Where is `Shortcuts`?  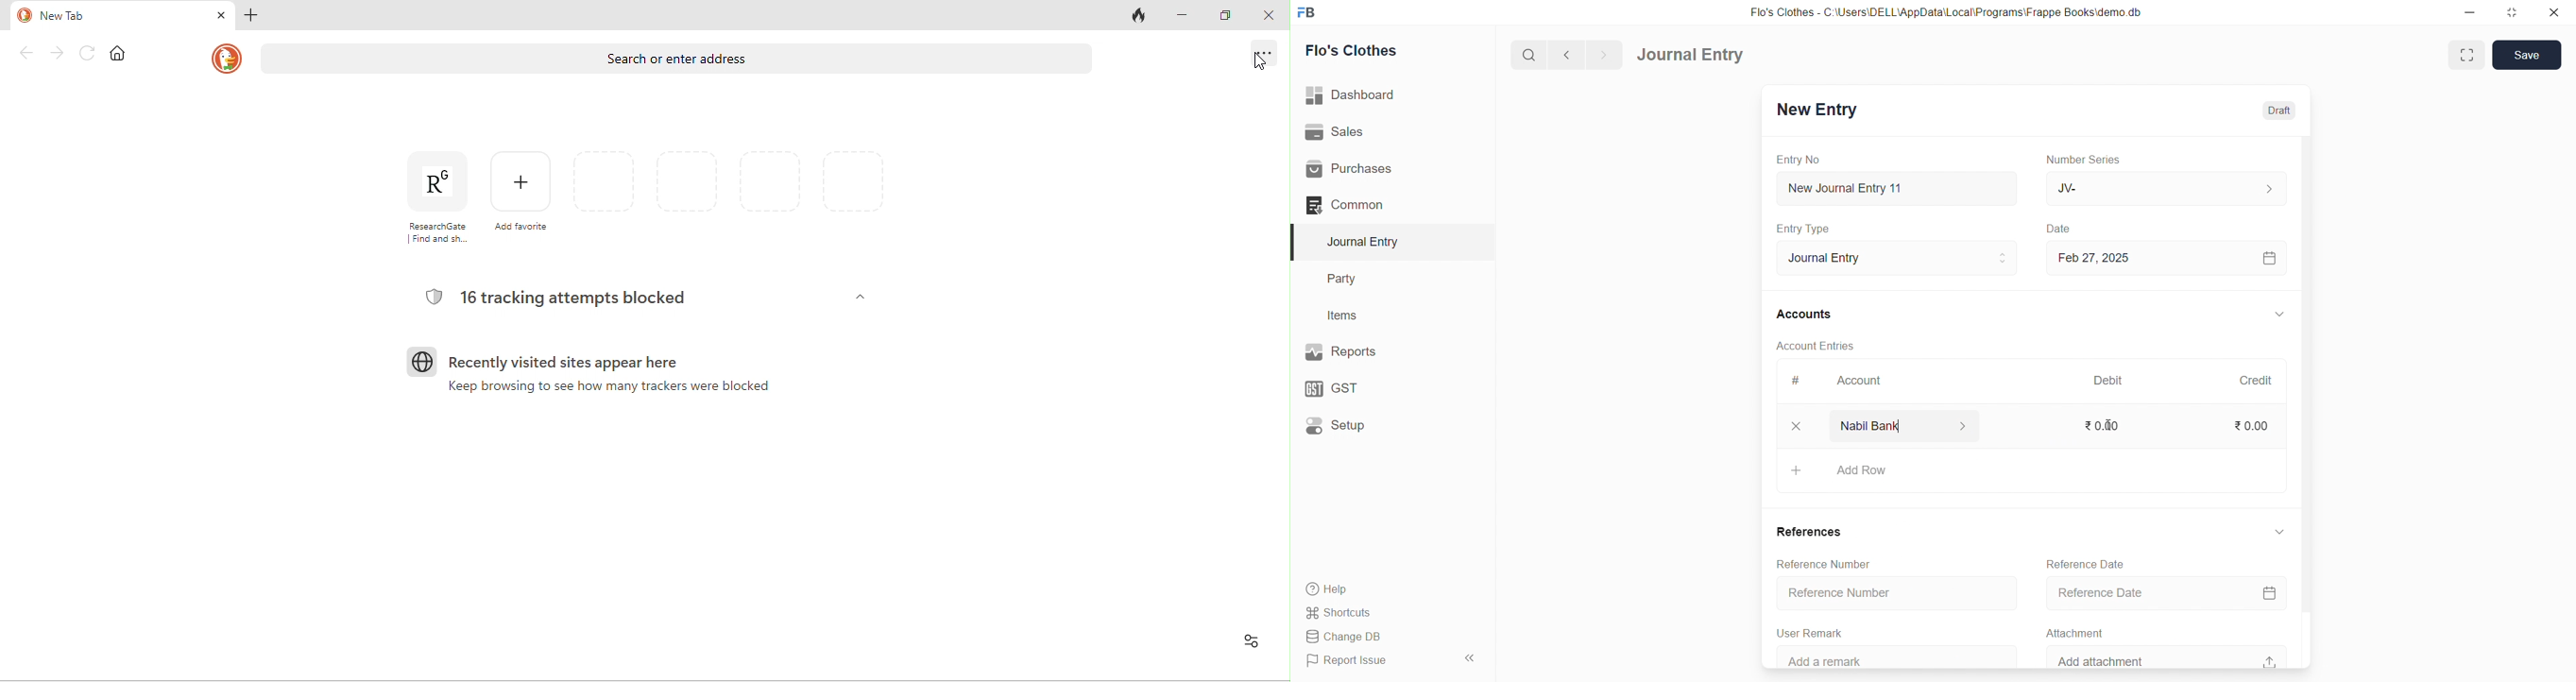
Shortcuts is located at coordinates (1371, 614).